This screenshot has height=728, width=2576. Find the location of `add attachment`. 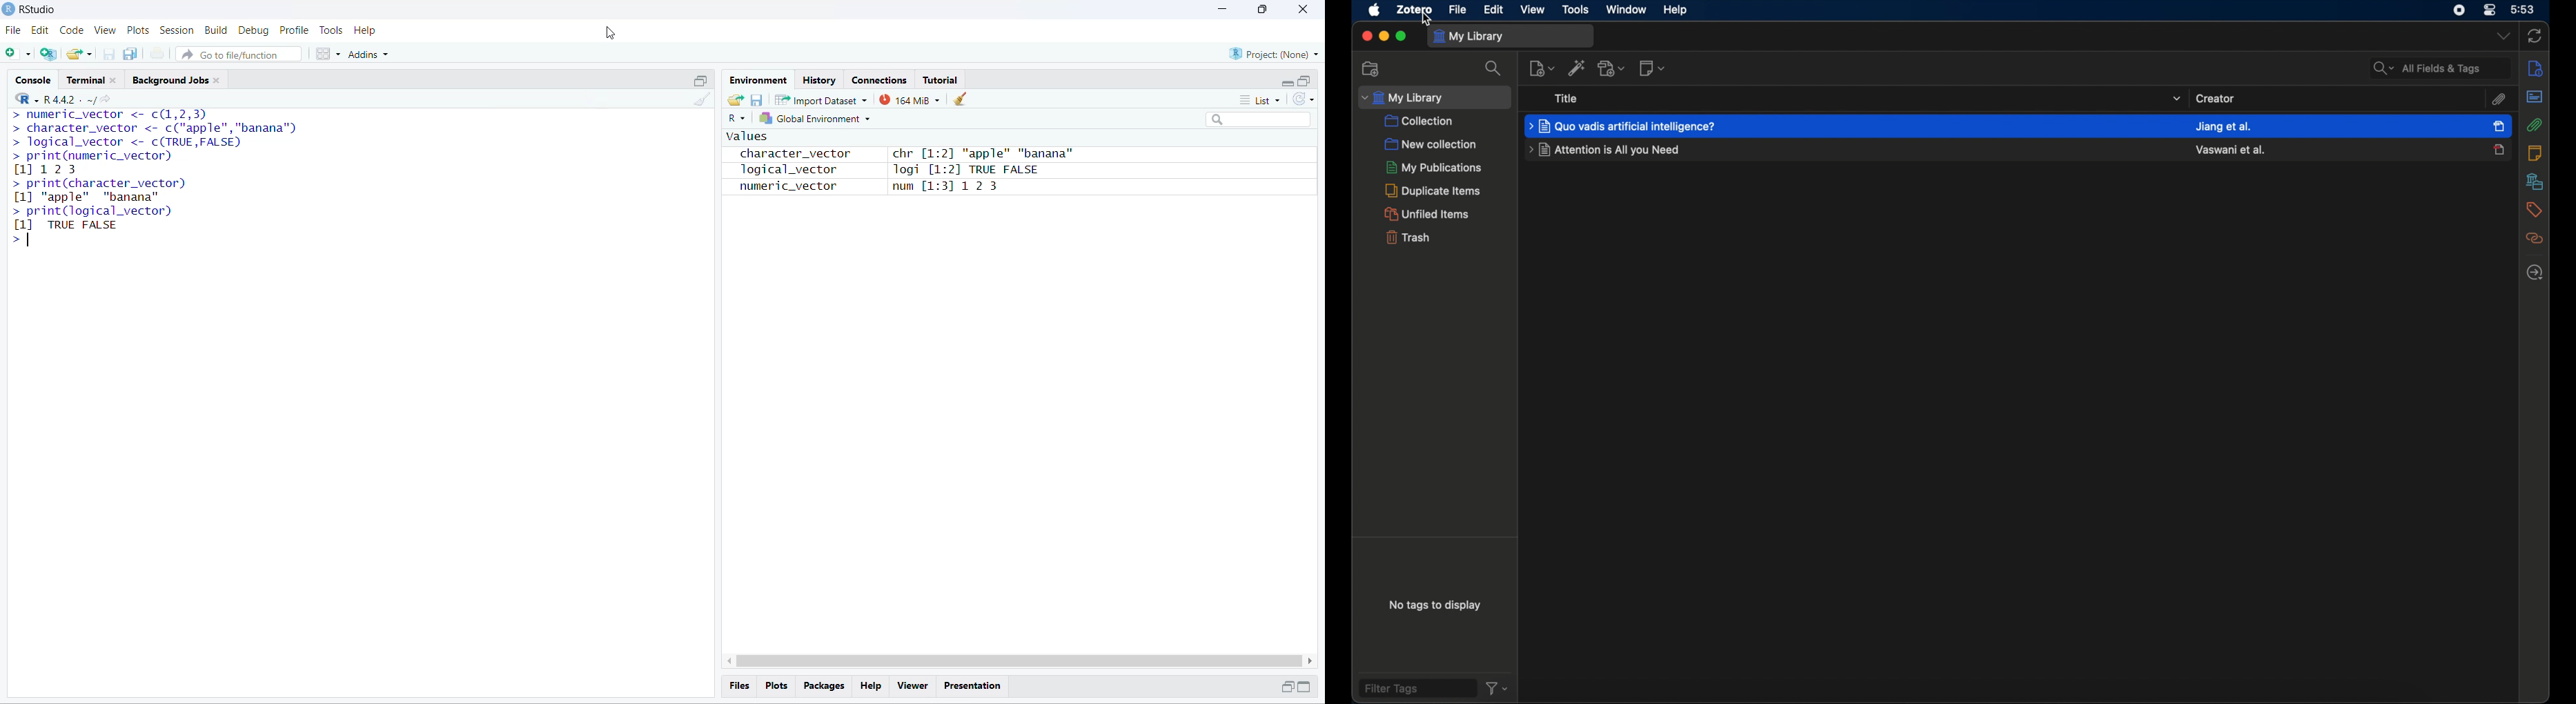

add attachment is located at coordinates (1611, 68).